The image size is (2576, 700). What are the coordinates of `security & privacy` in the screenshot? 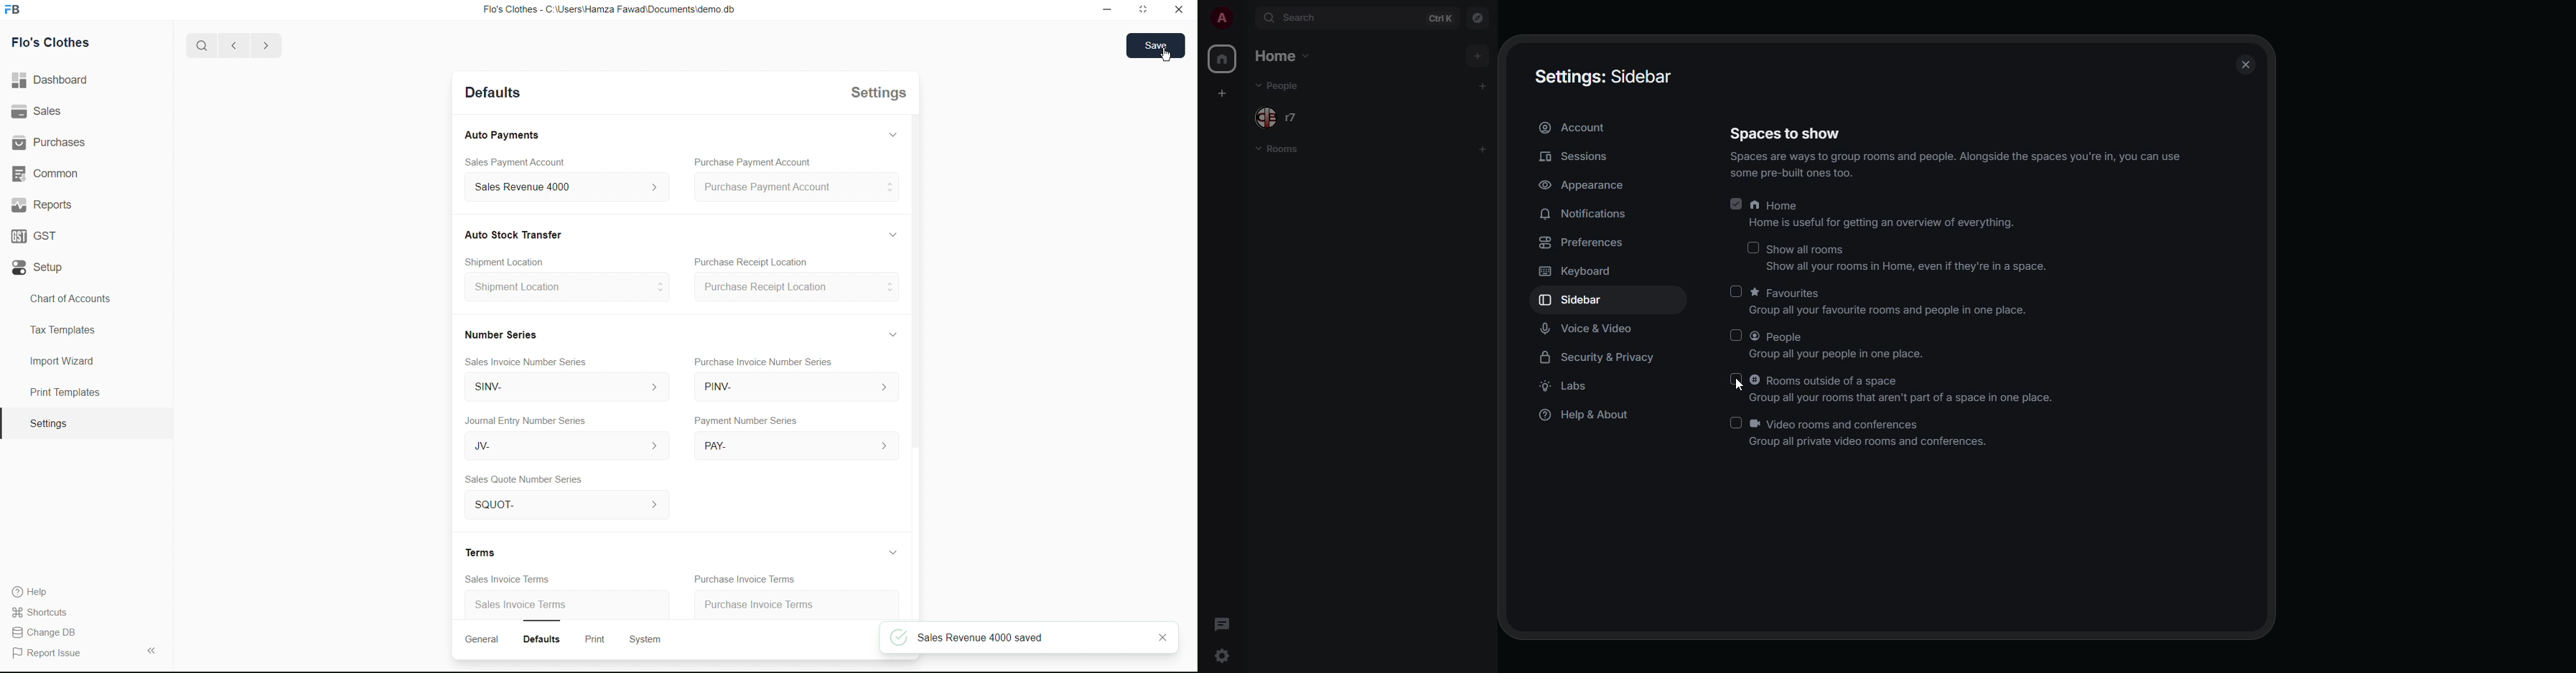 It's located at (1603, 359).